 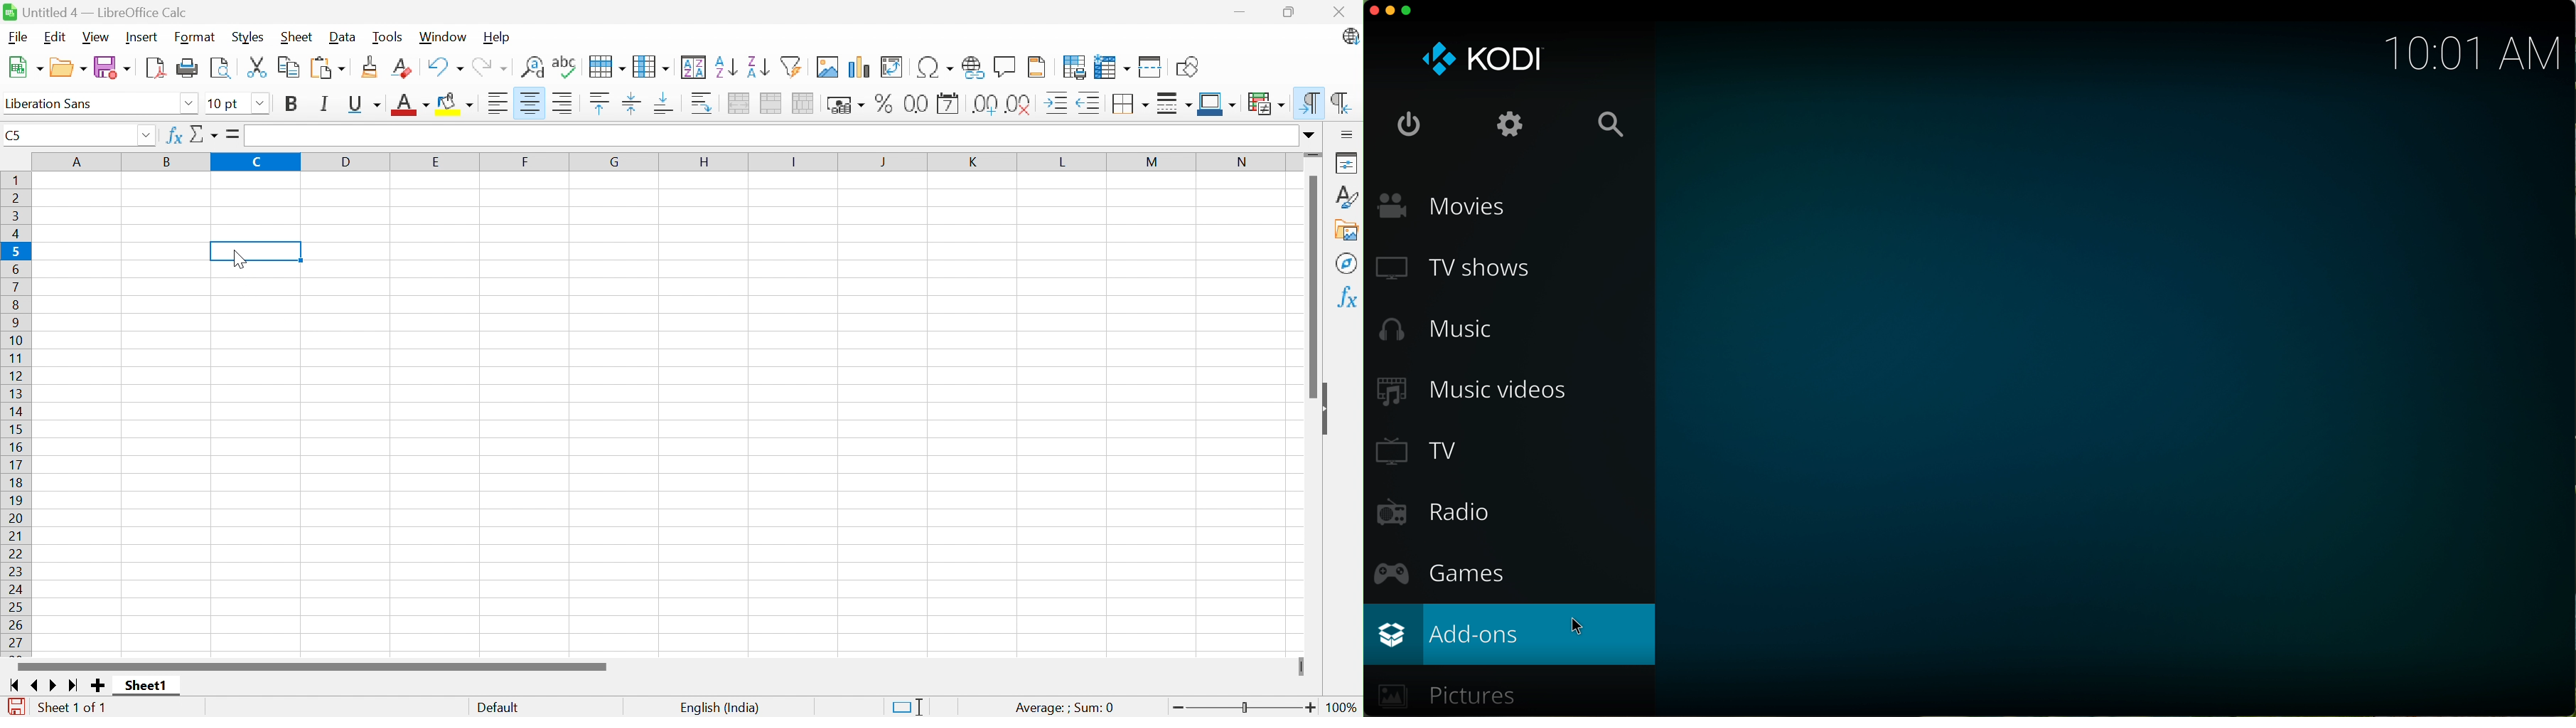 What do you see at coordinates (296, 37) in the screenshot?
I see `Sheet` at bounding box center [296, 37].